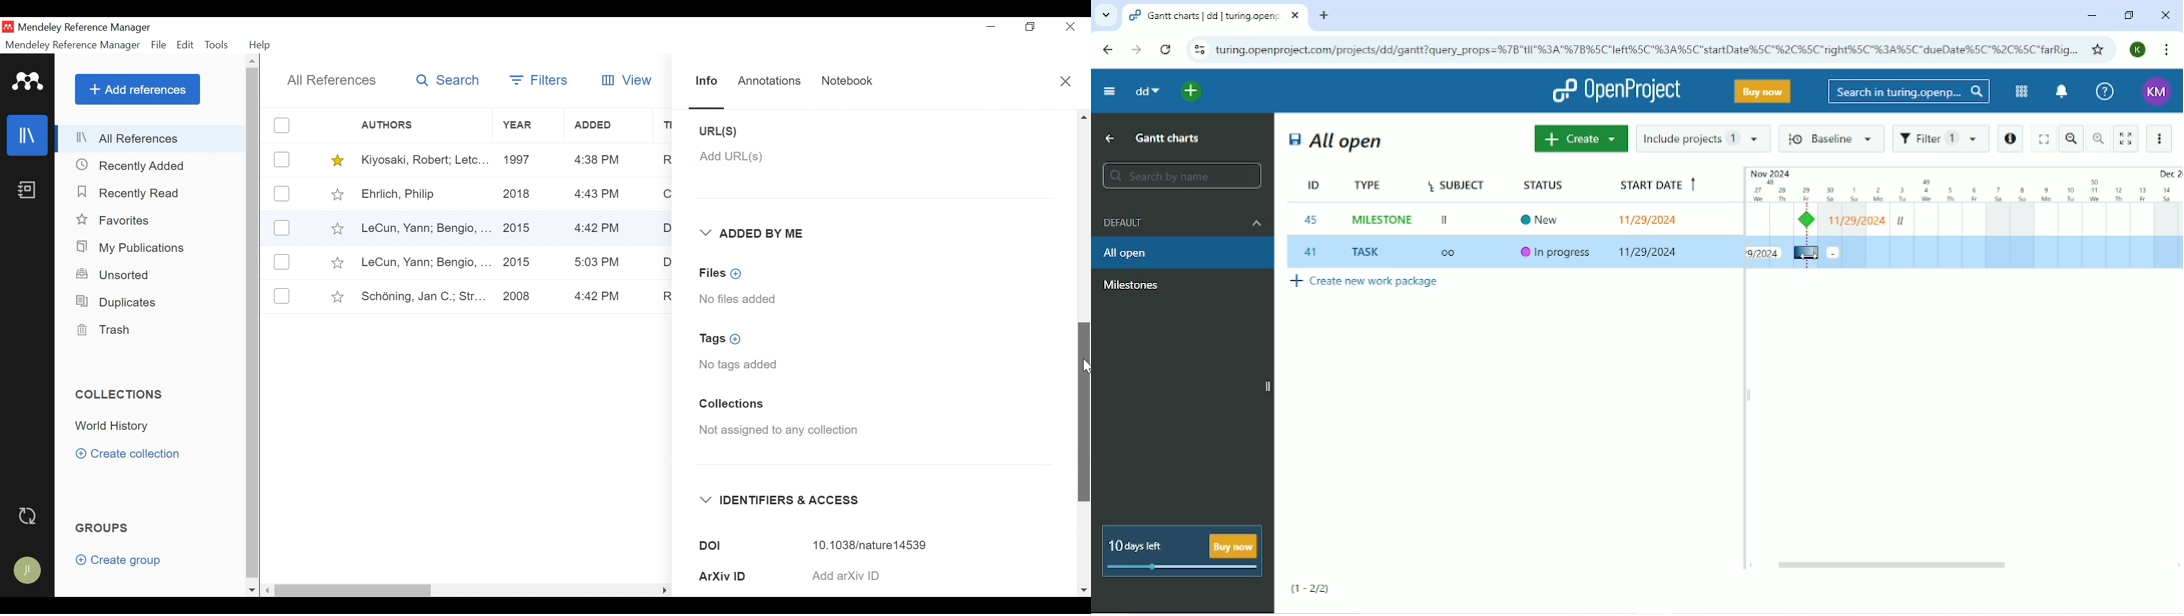 This screenshot has height=616, width=2184. What do you see at coordinates (138, 89) in the screenshot?
I see `Add References` at bounding box center [138, 89].